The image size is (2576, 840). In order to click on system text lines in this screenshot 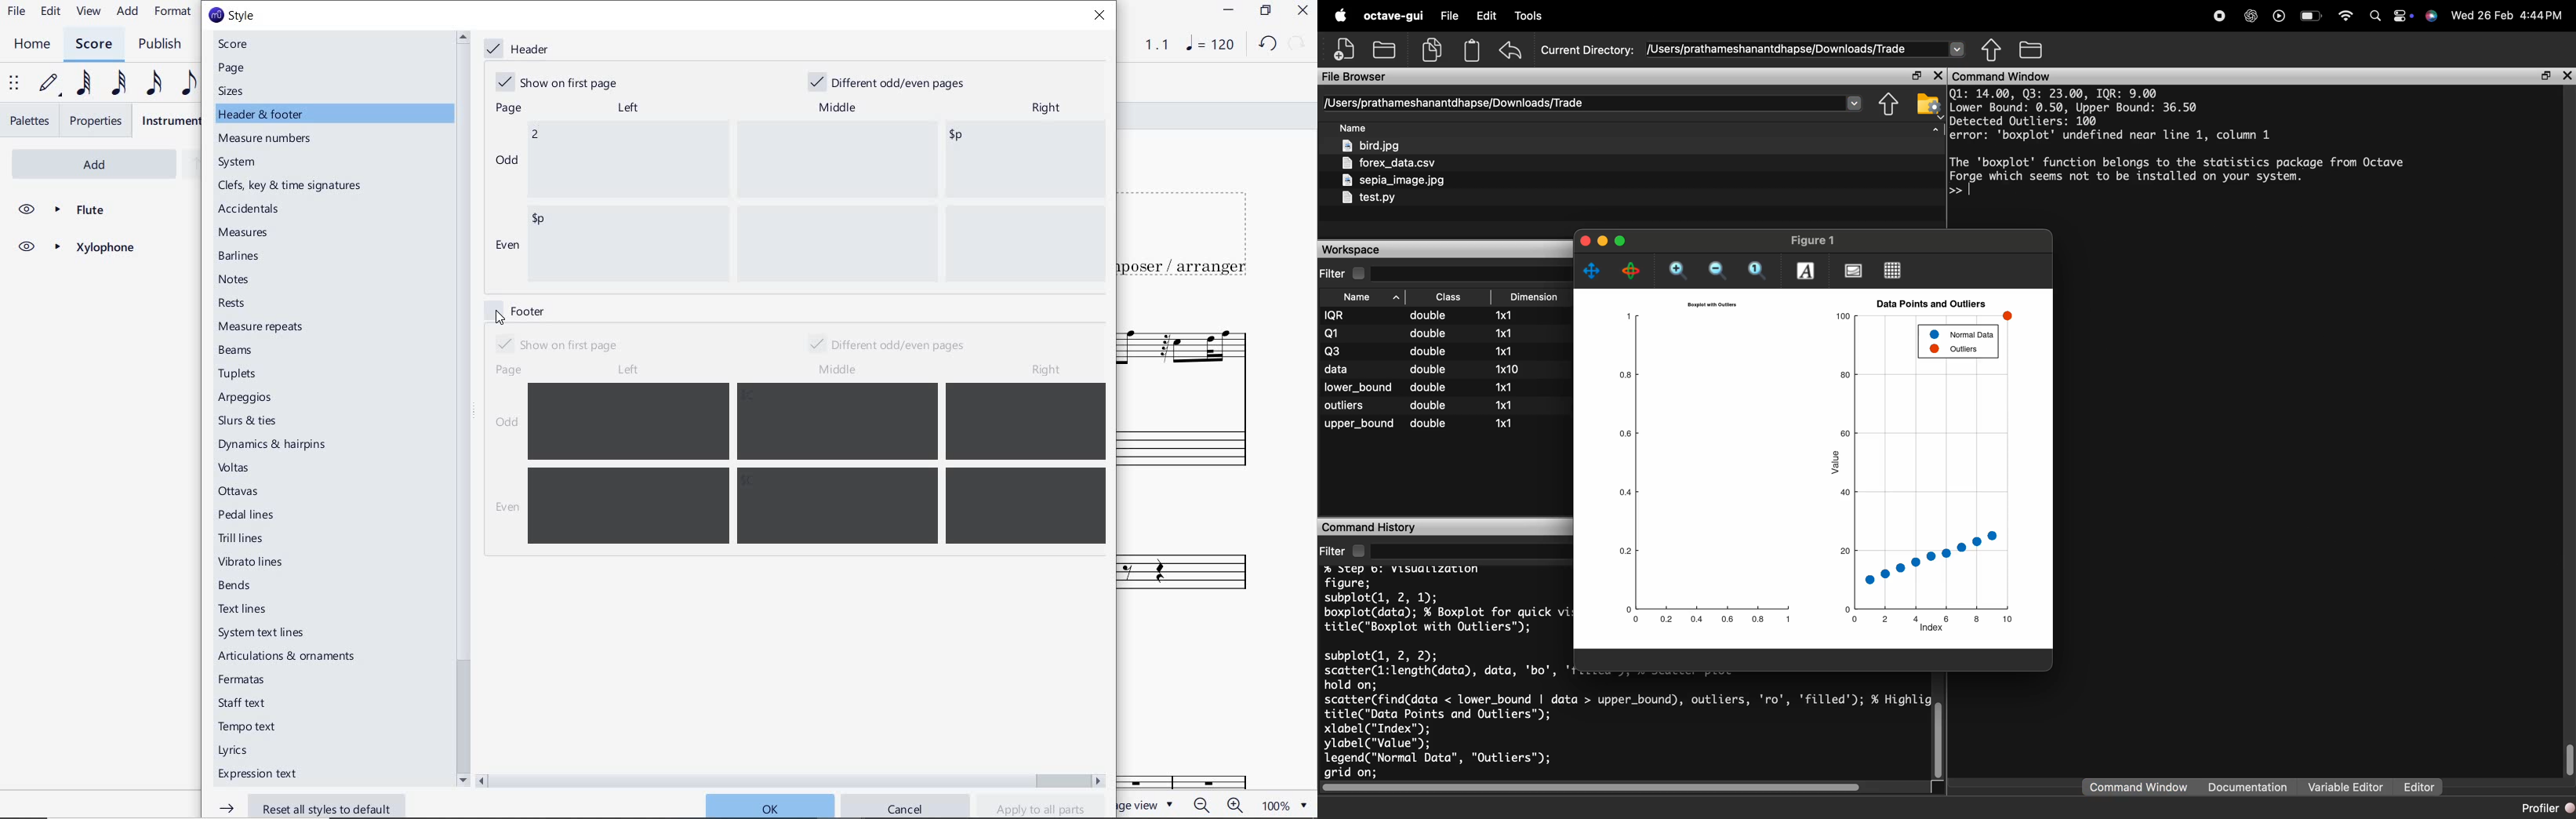, I will do `click(263, 632)`.